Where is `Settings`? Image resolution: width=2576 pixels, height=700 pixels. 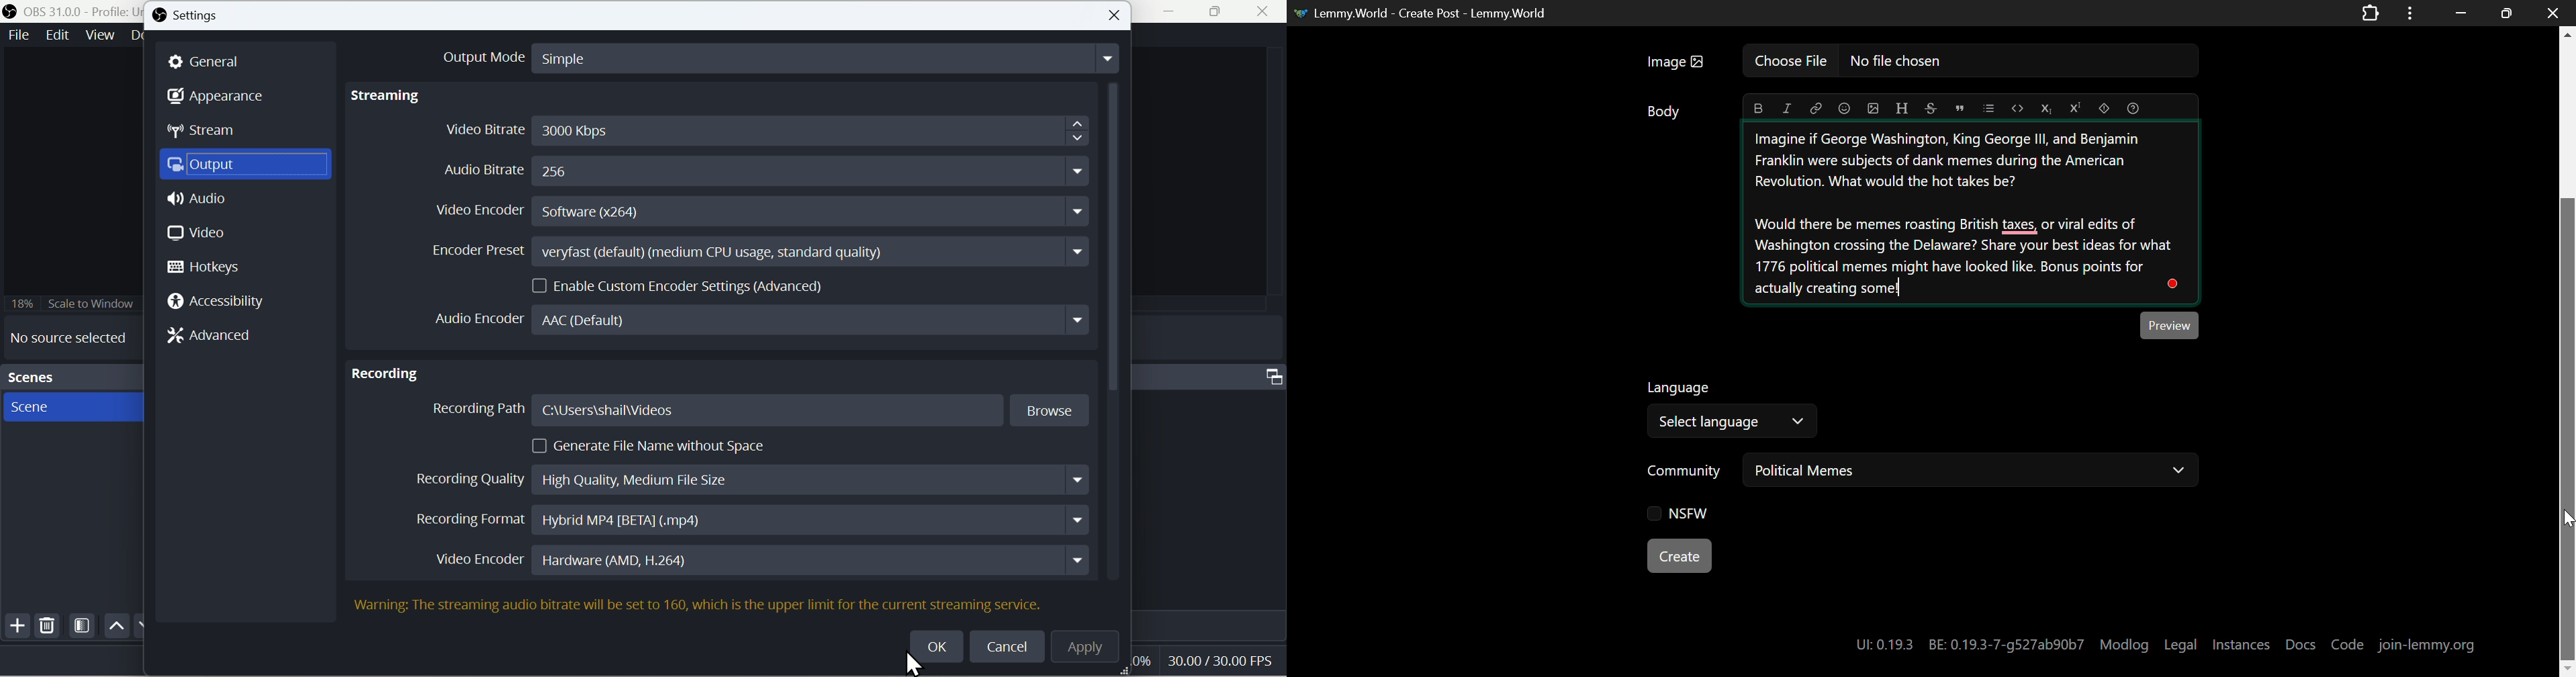
Settings is located at coordinates (195, 17).